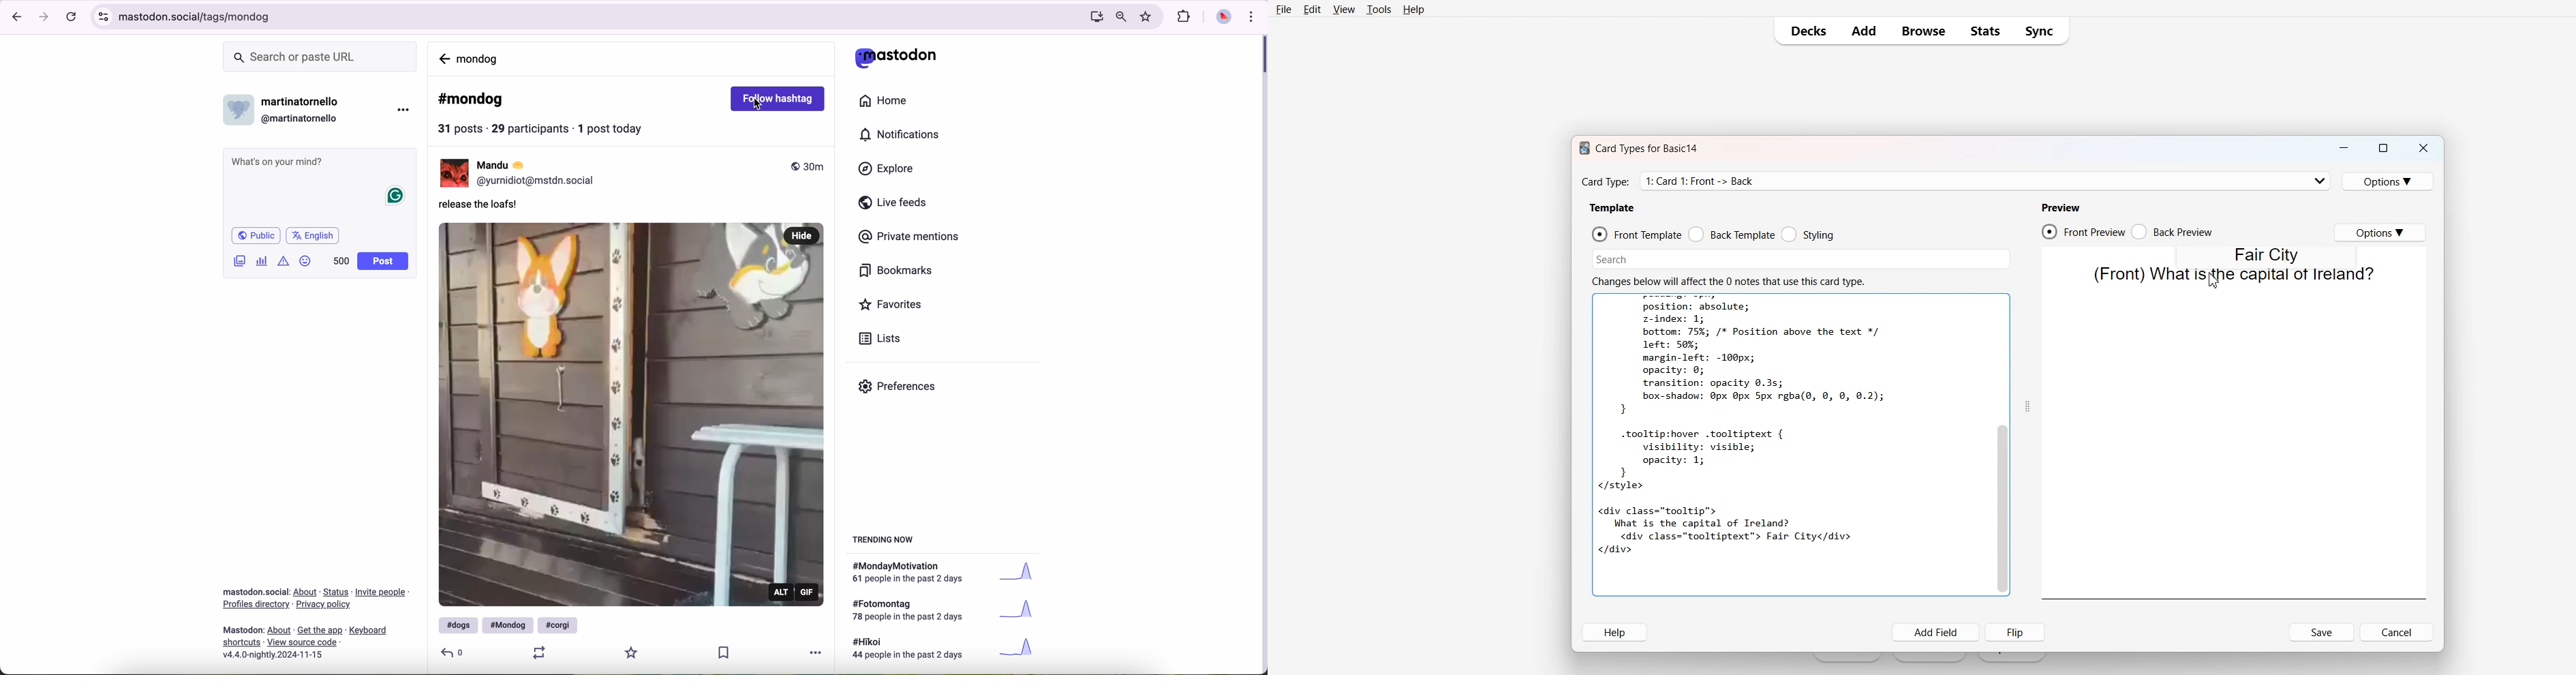  Describe the element at coordinates (2380, 232) in the screenshot. I see `Options` at that location.